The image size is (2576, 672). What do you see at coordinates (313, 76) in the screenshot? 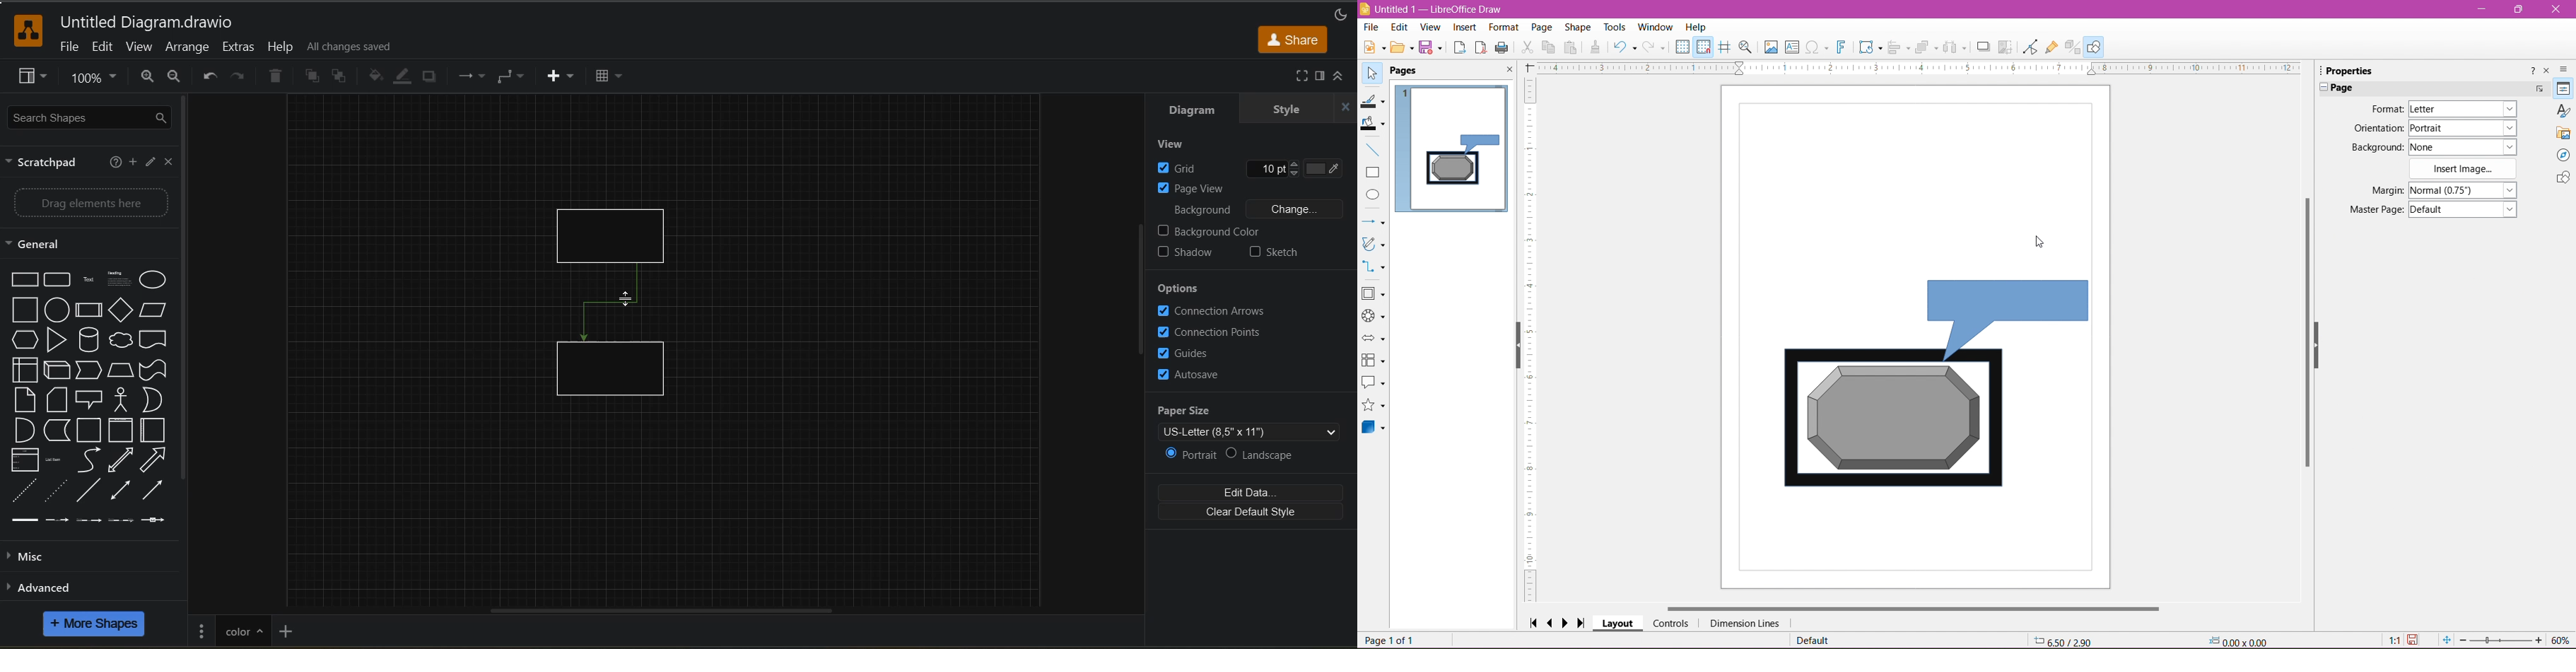
I see `to front` at bounding box center [313, 76].